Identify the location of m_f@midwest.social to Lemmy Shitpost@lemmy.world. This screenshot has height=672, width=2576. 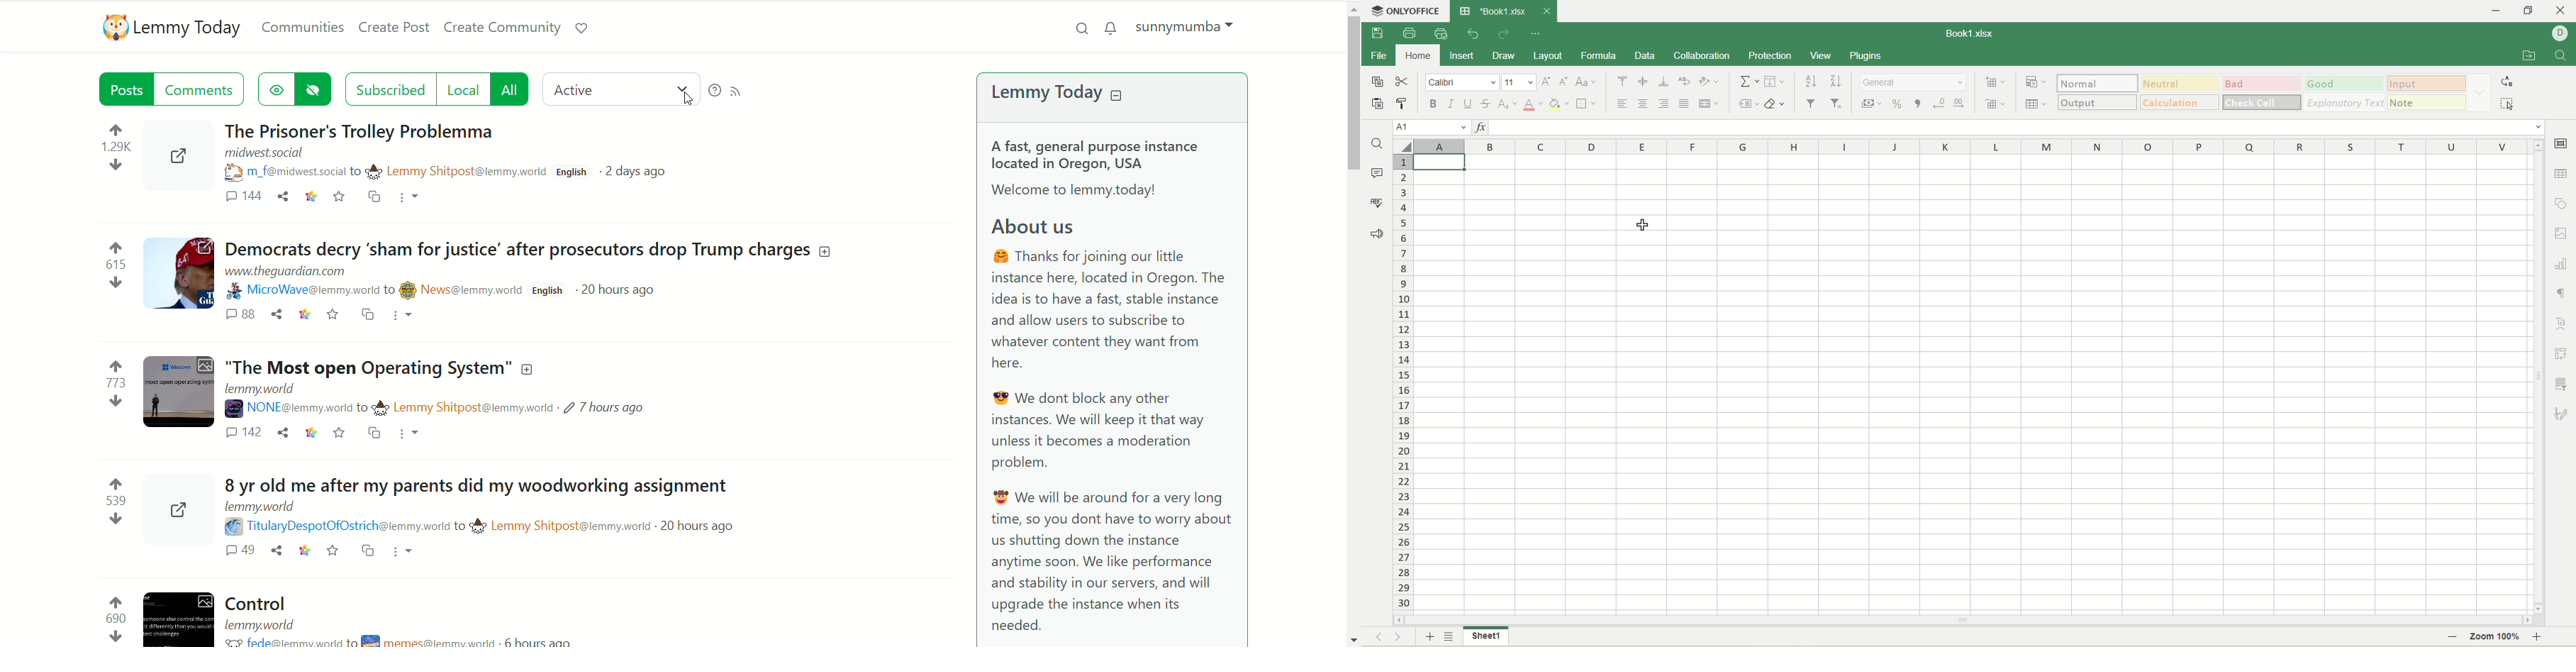
(385, 171).